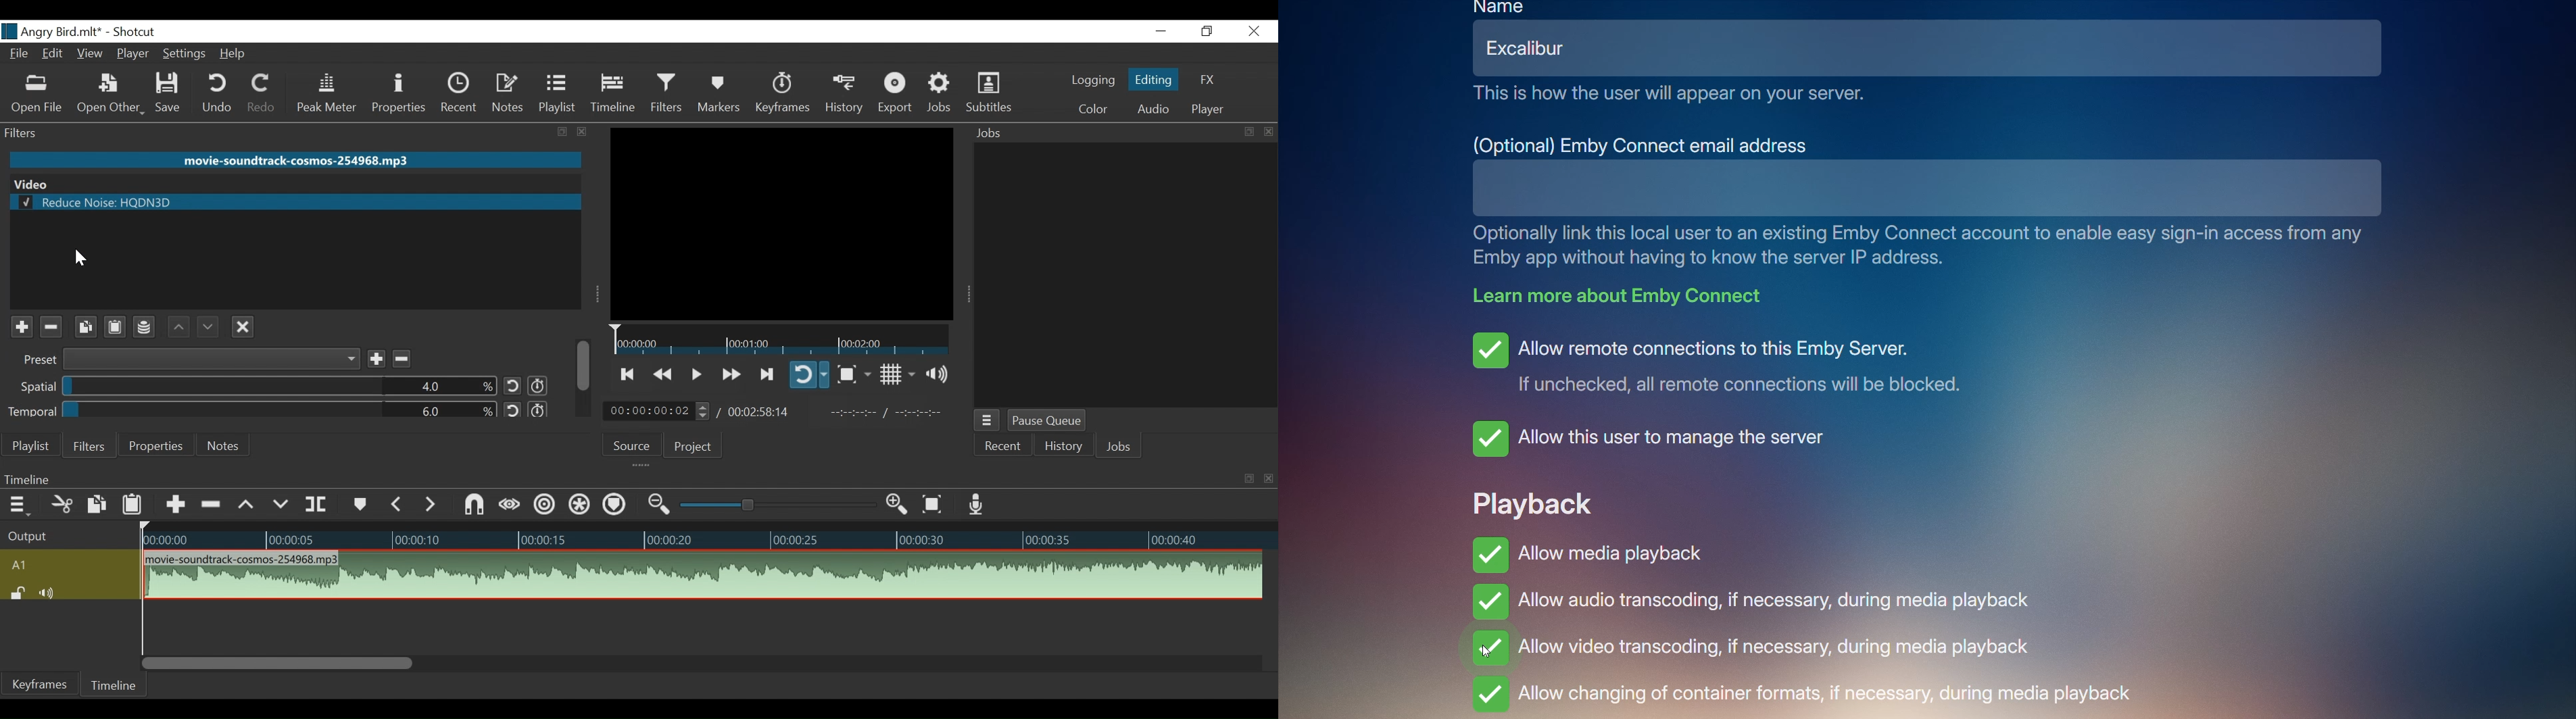  What do you see at coordinates (31, 183) in the screenshot?
I see `Video` at bounding box center [31, 183].